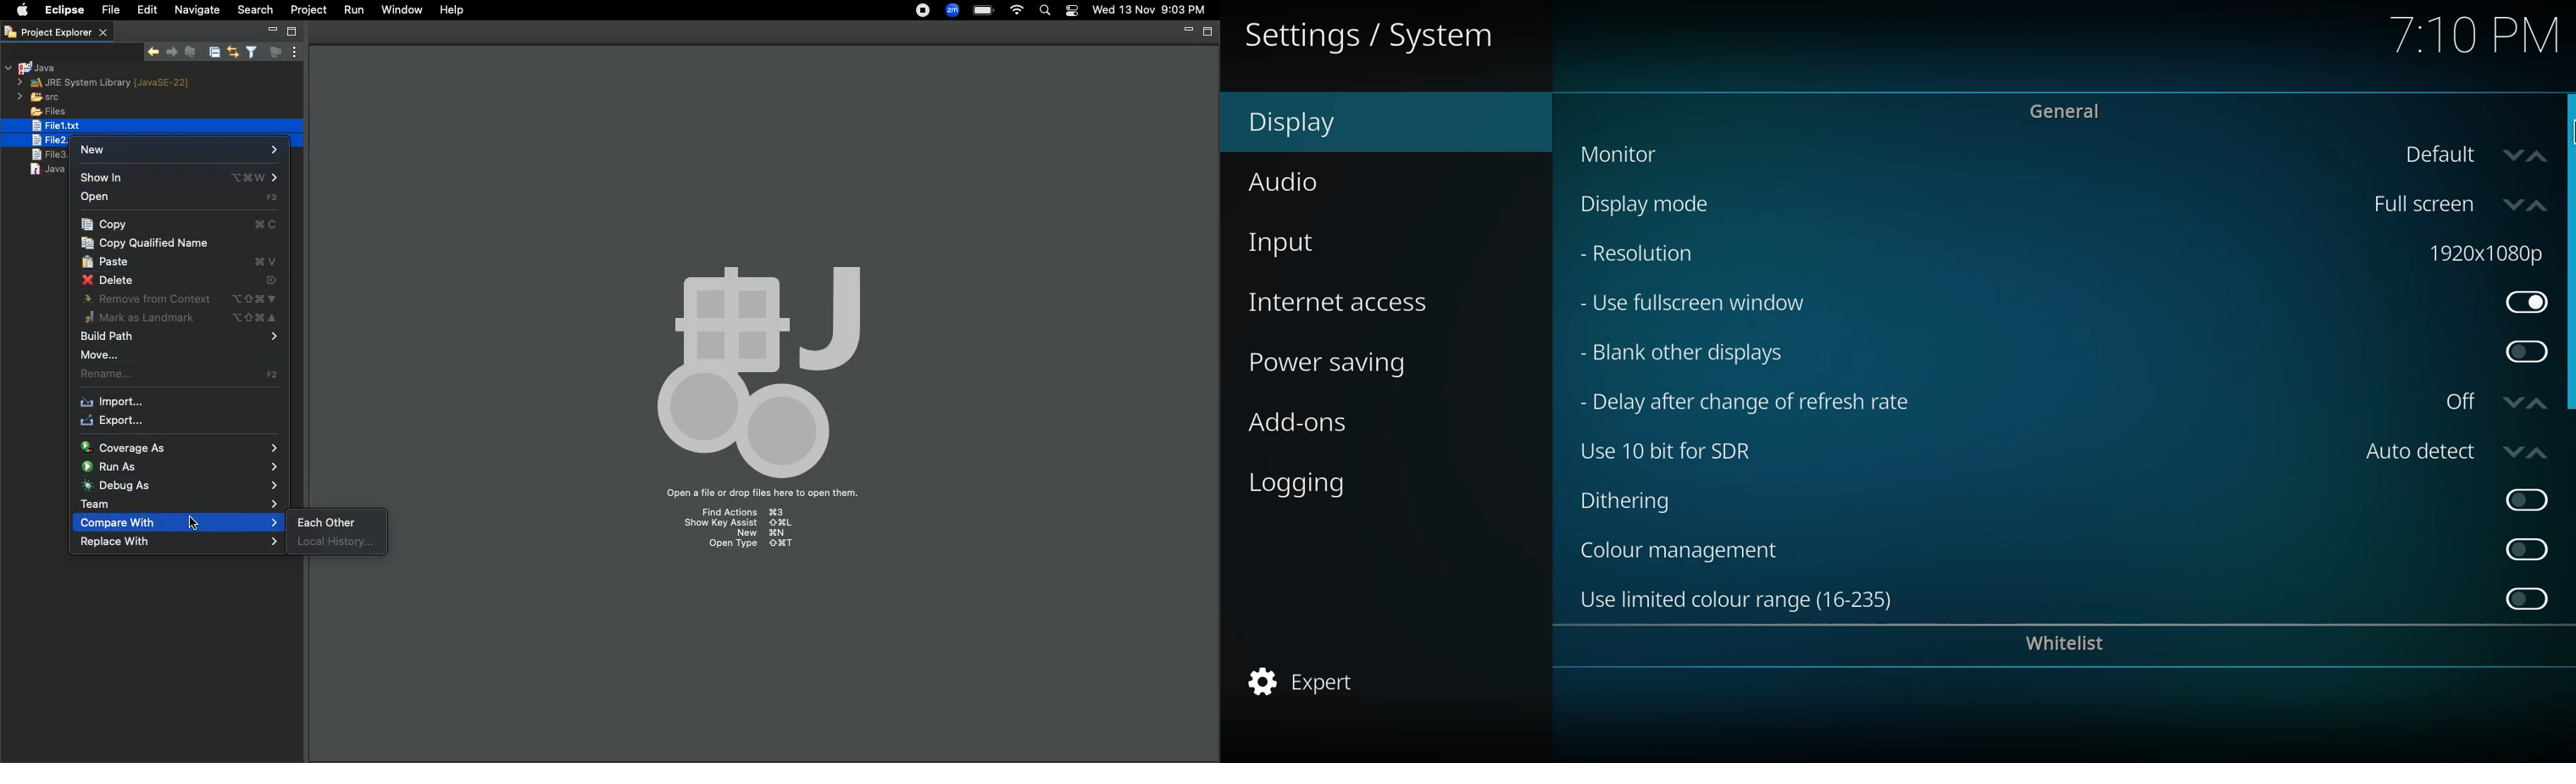 This screenshot has width=2576, height=784. Describe the element at coordinates (1045, 11) in the screenshot. I see `Search` at that location.